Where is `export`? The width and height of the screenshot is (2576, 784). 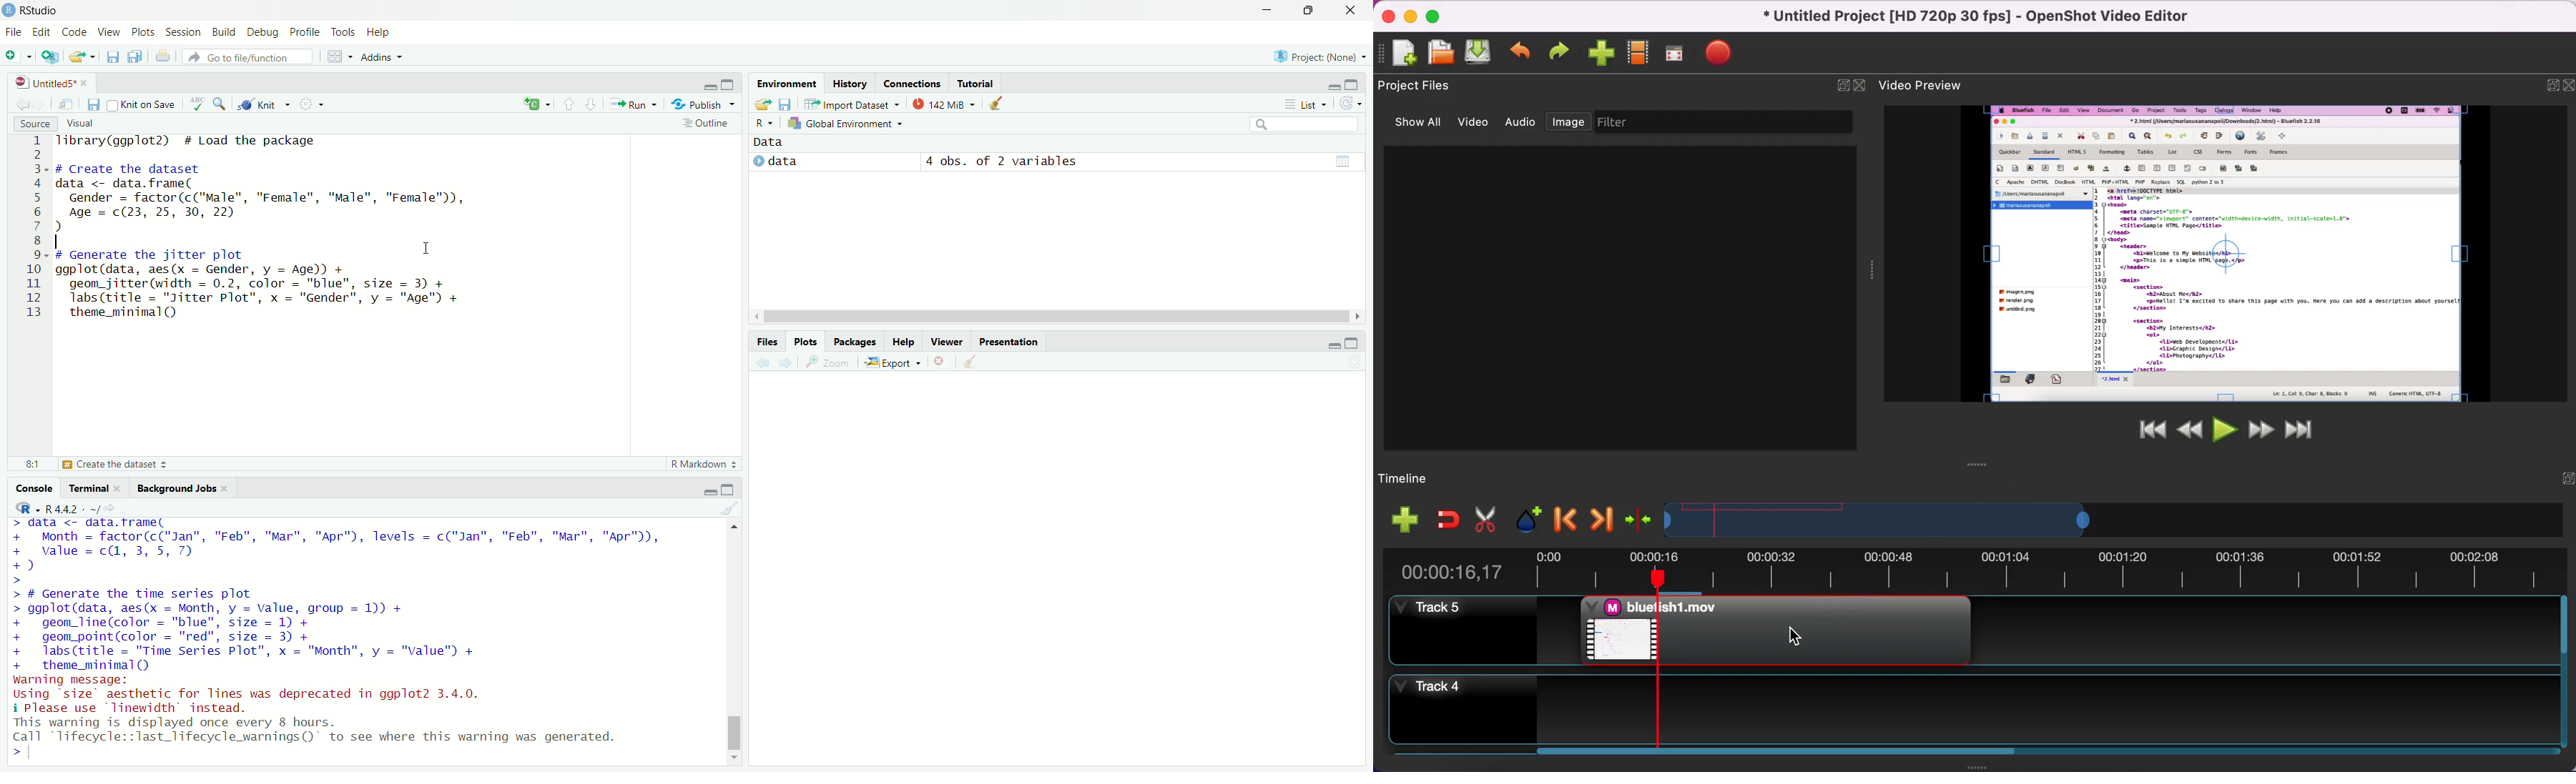
export is located at coordinates (895, 363).